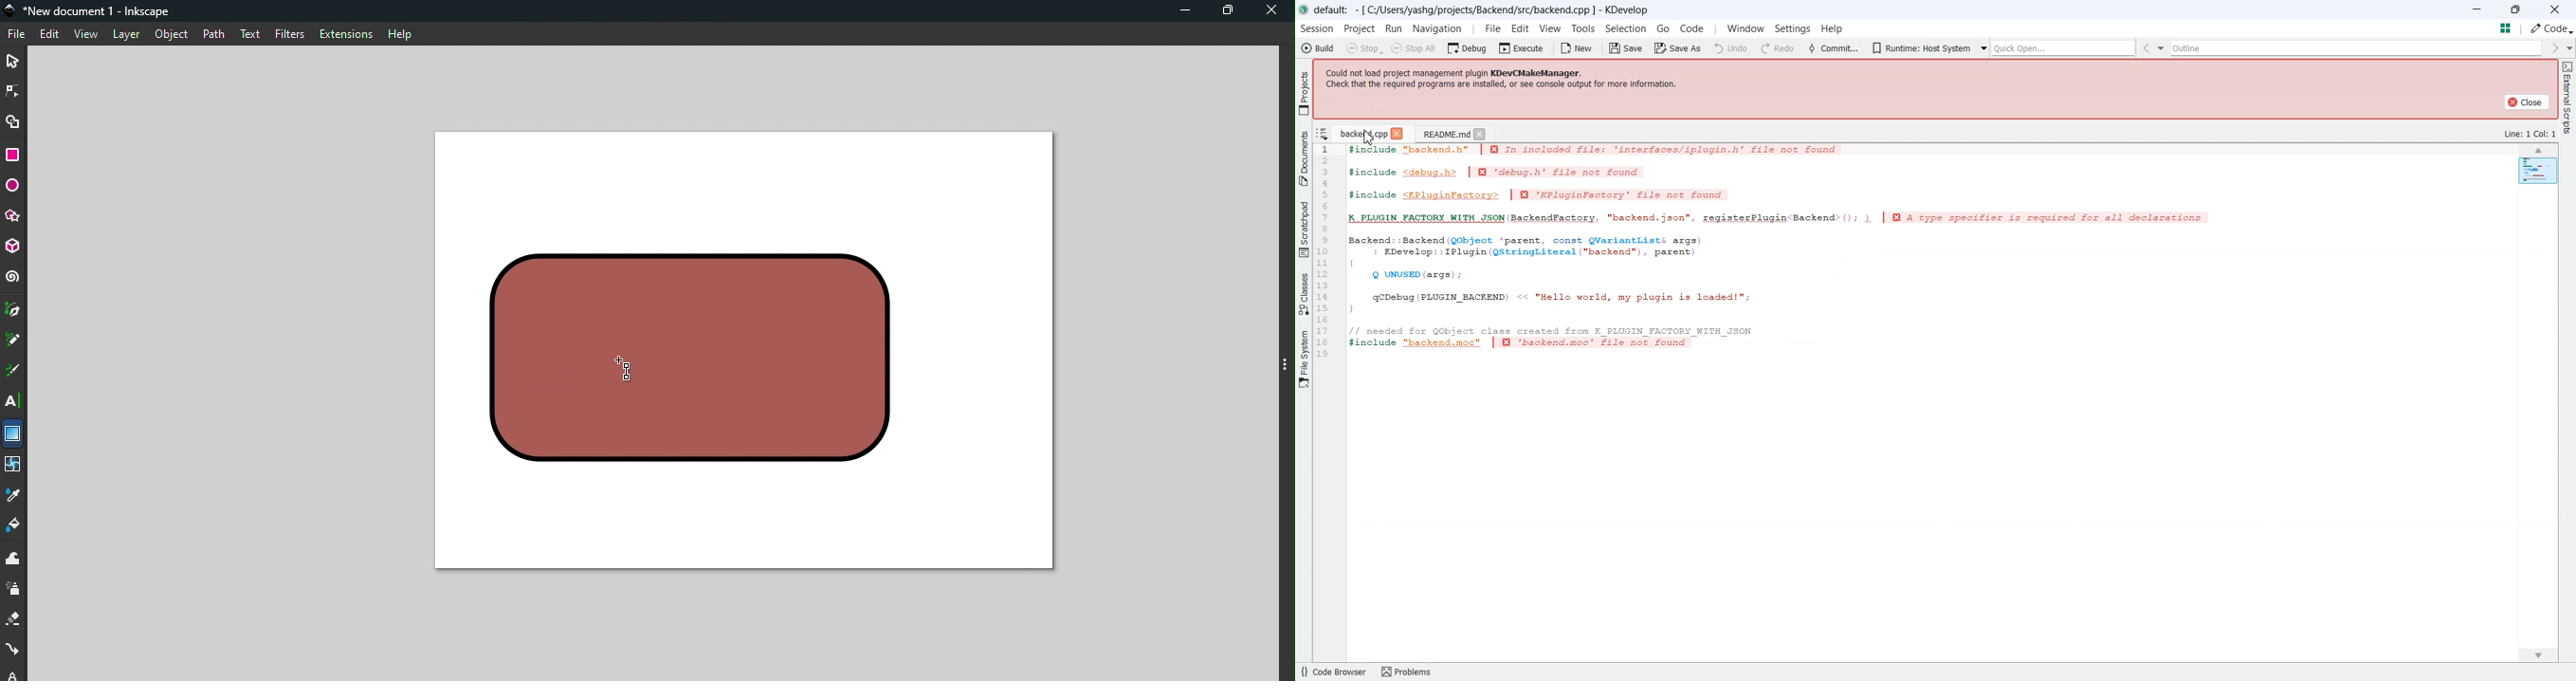 The height and width of the screenshot is (700, 2576). Describe the element at coordinates (1521, 28) in the screenshot. I see `Edit` at that location.